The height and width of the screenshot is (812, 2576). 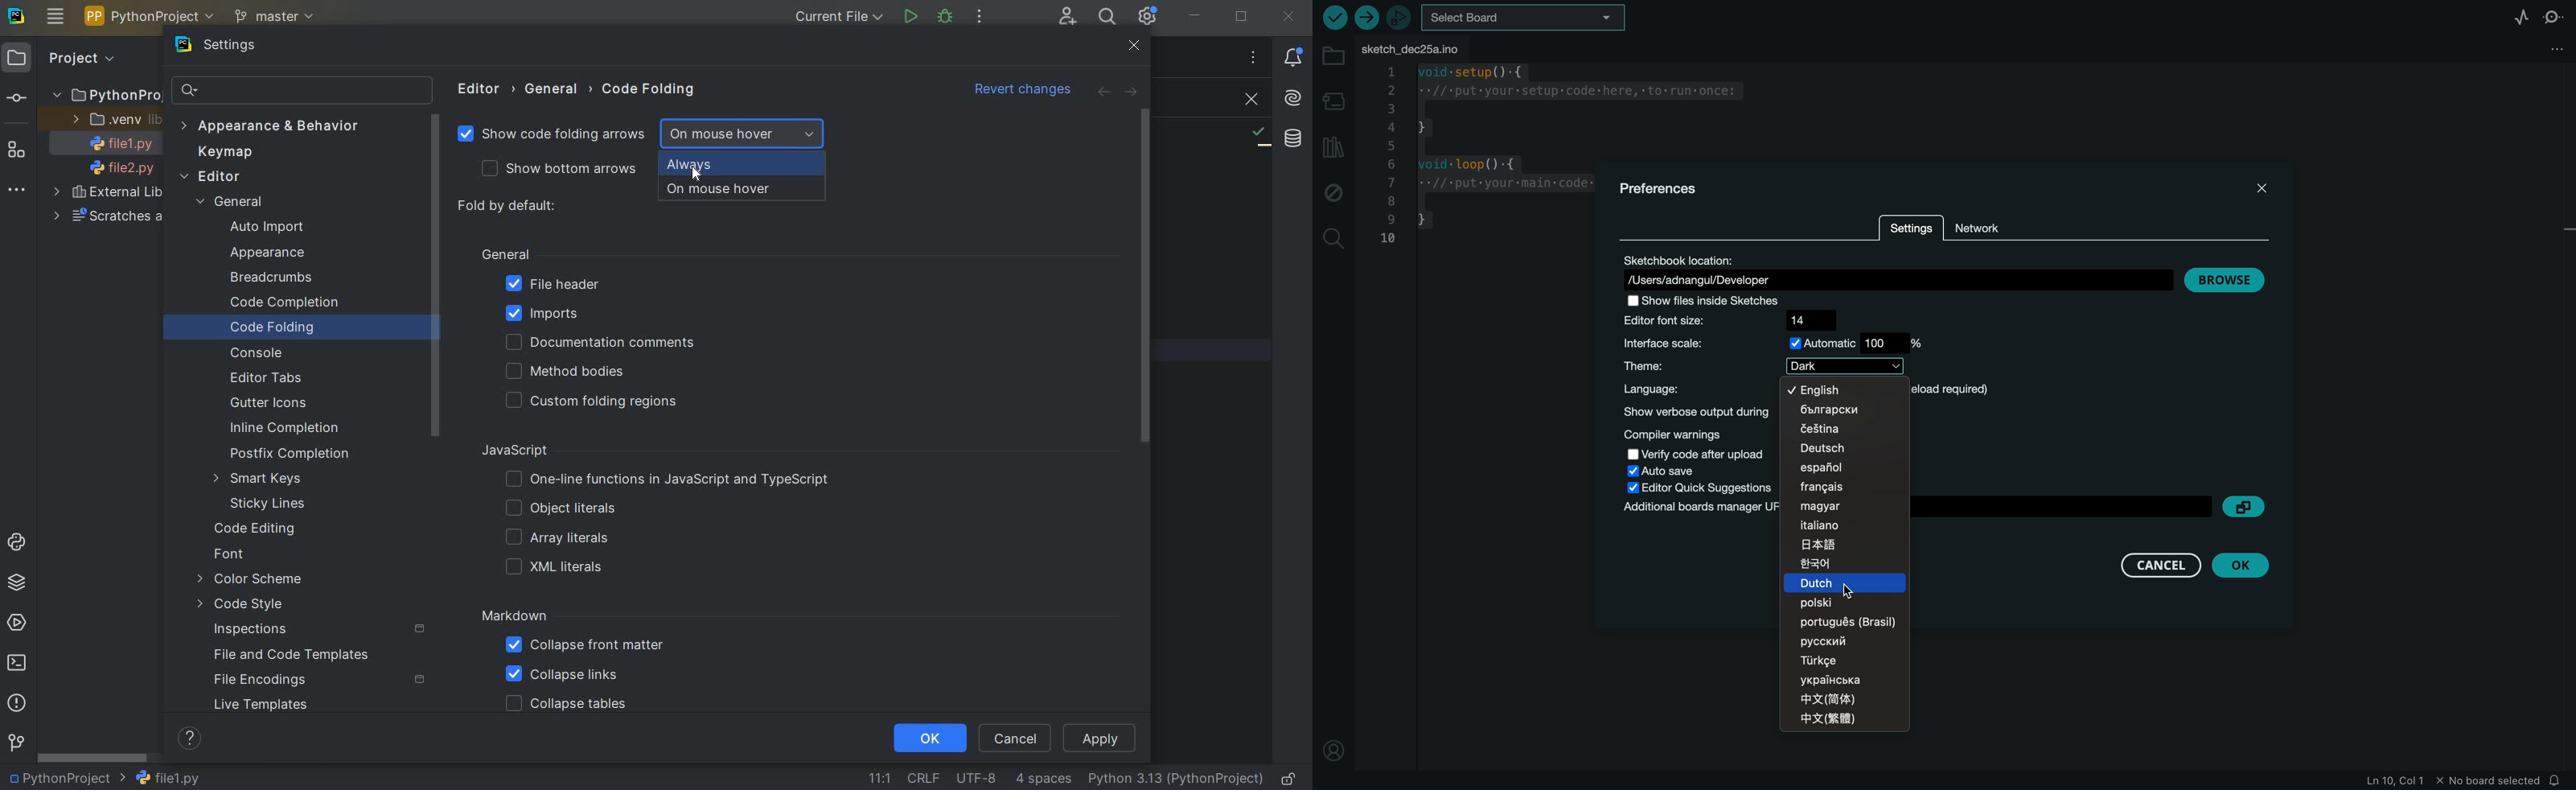 I want to click on SYSTEM LOGO, so click(x=18, y=17).